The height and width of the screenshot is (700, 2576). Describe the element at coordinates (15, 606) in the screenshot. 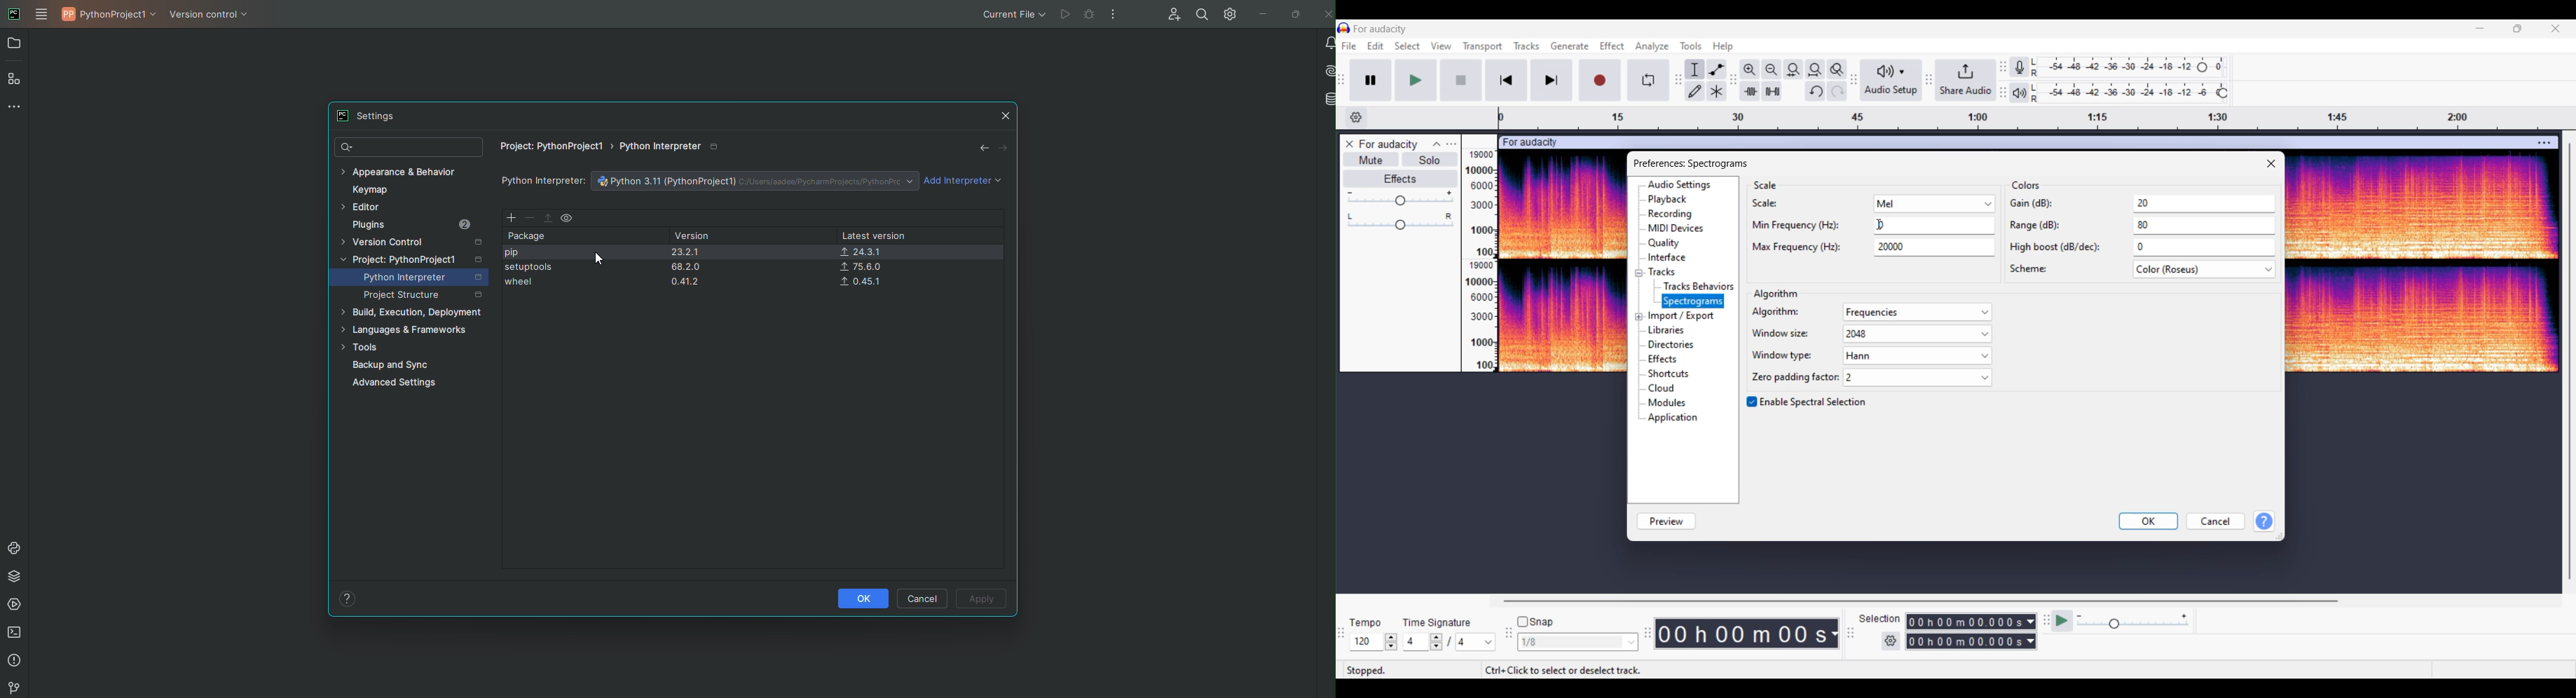

I see `Services` at that location.